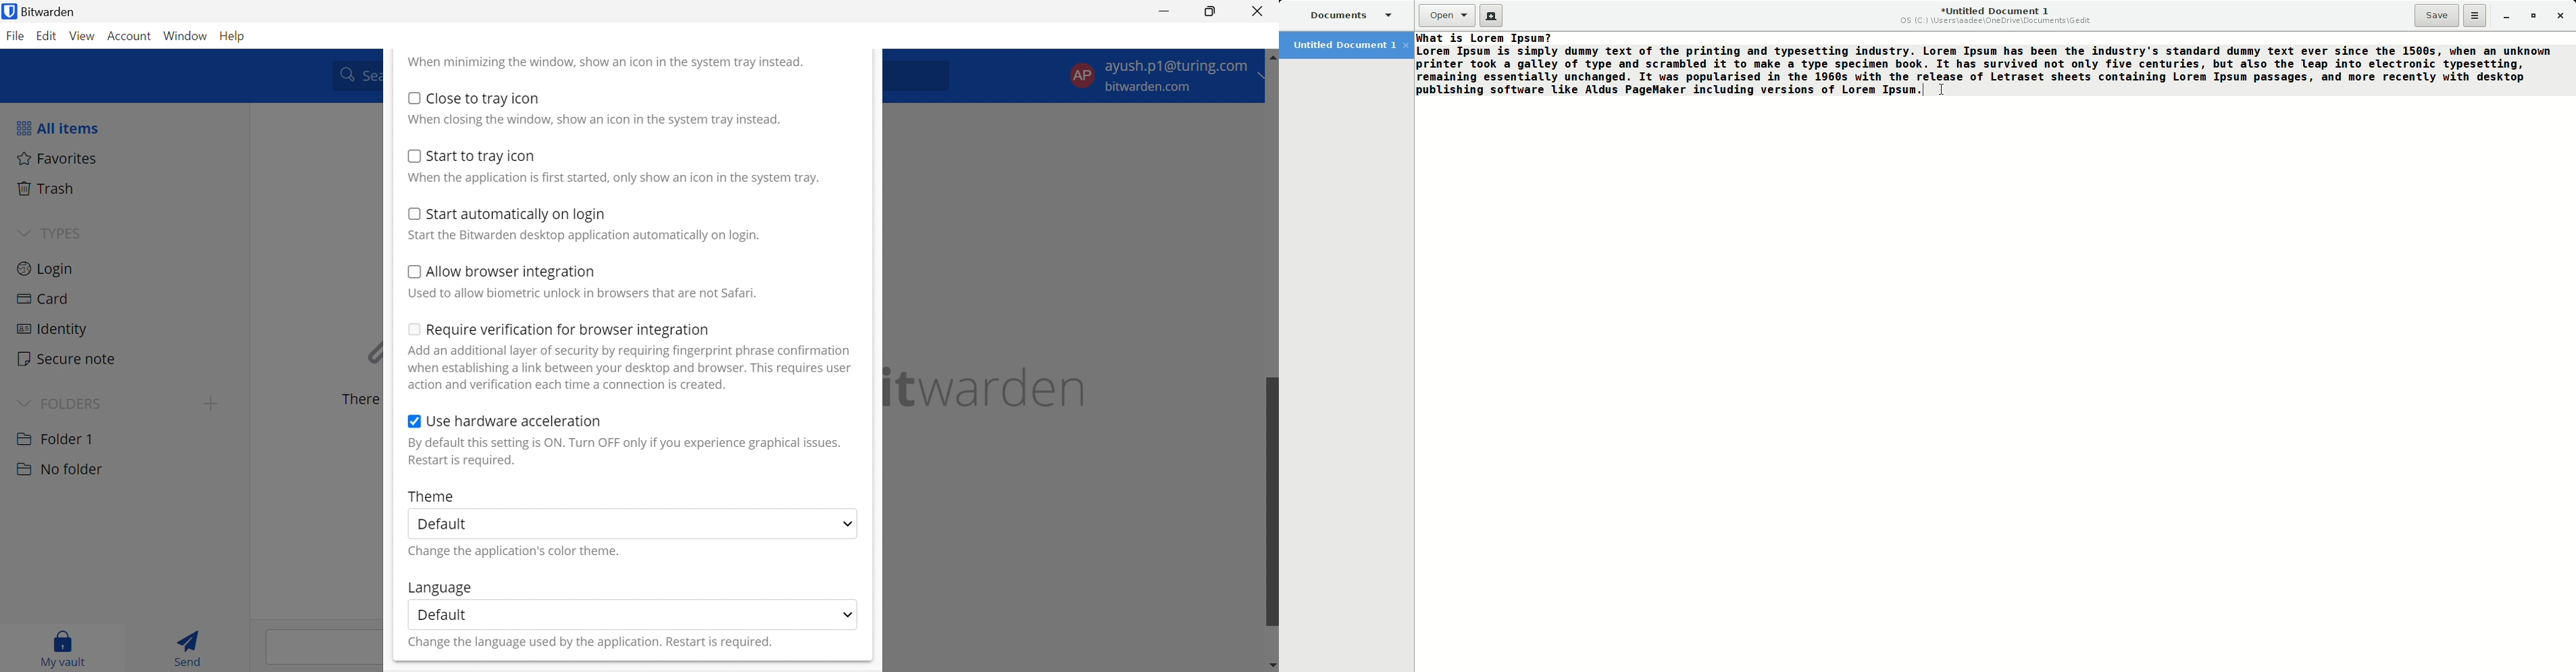  What do you see at coordinates (1176, 68) in the screenshot?
I see `ayush.p1@turing.com` at bounding box center [1176, 68].